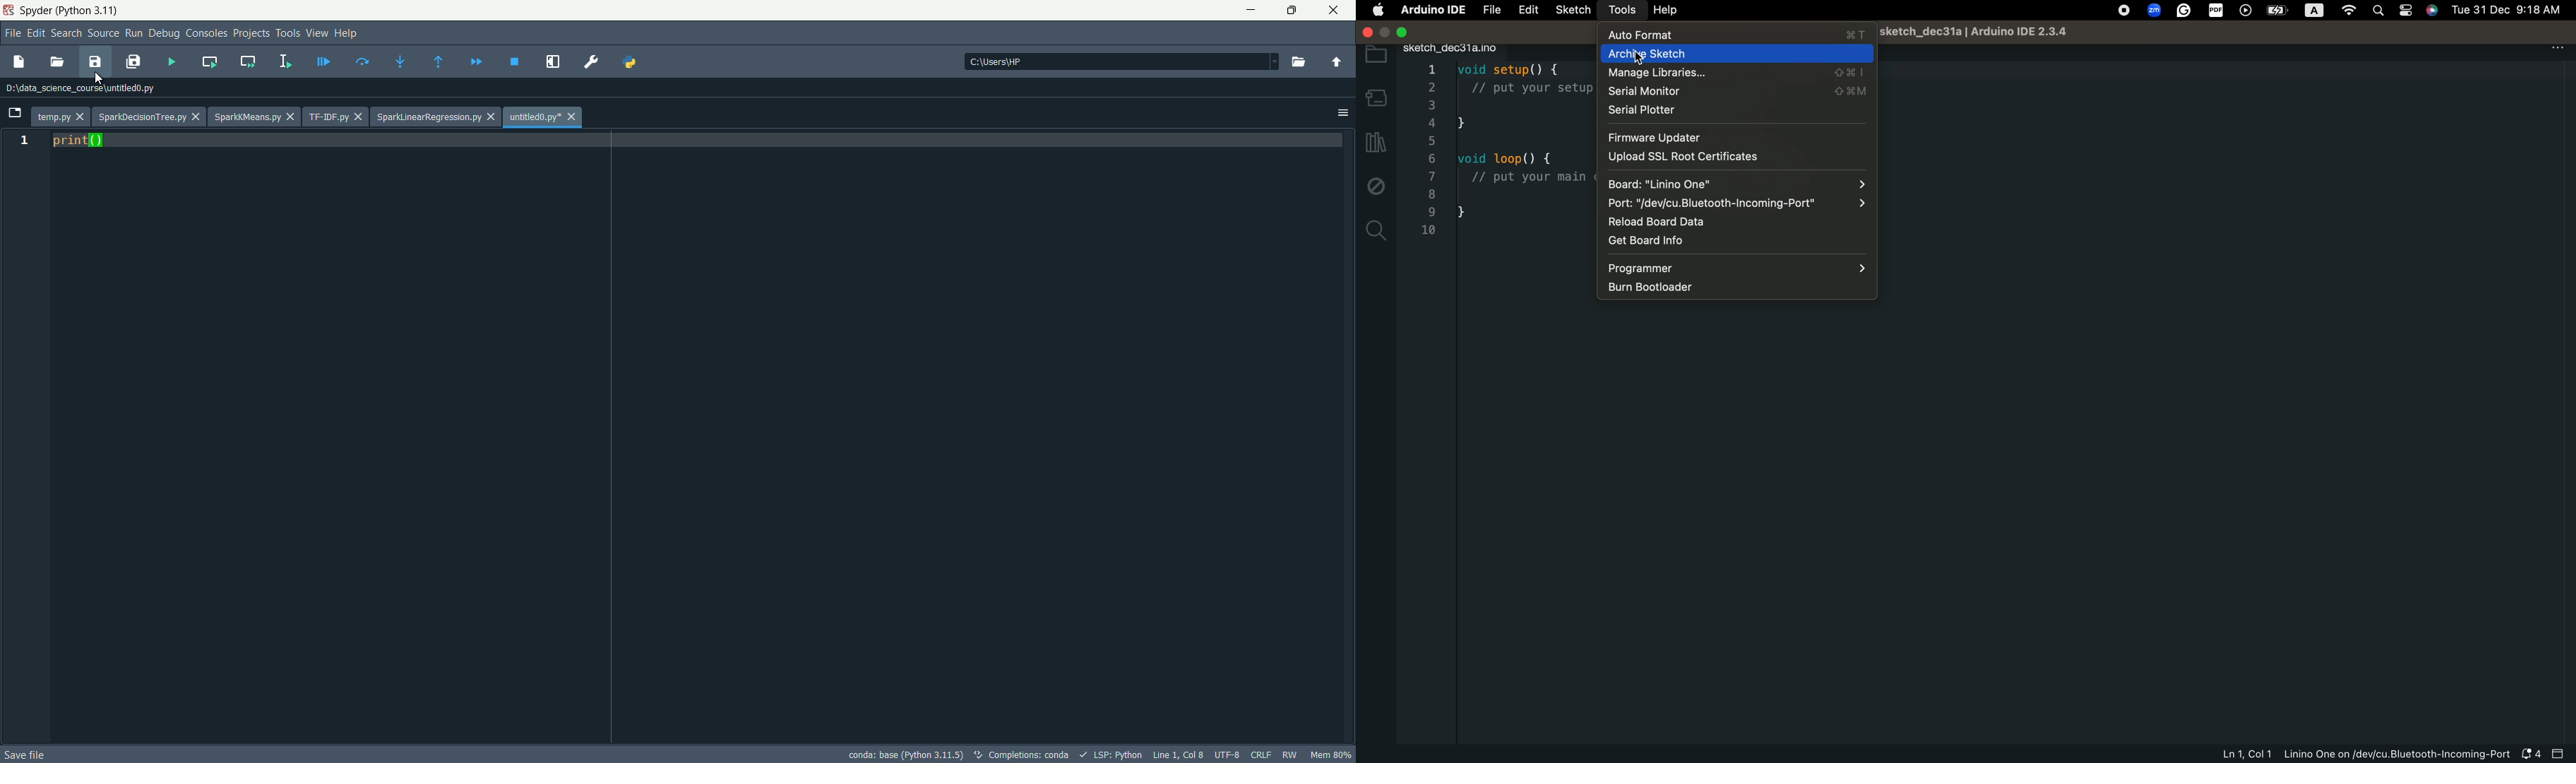 This screenshot has width=2576, height=784. I want to click on continue execution until next breakdown, so click(477, 61).